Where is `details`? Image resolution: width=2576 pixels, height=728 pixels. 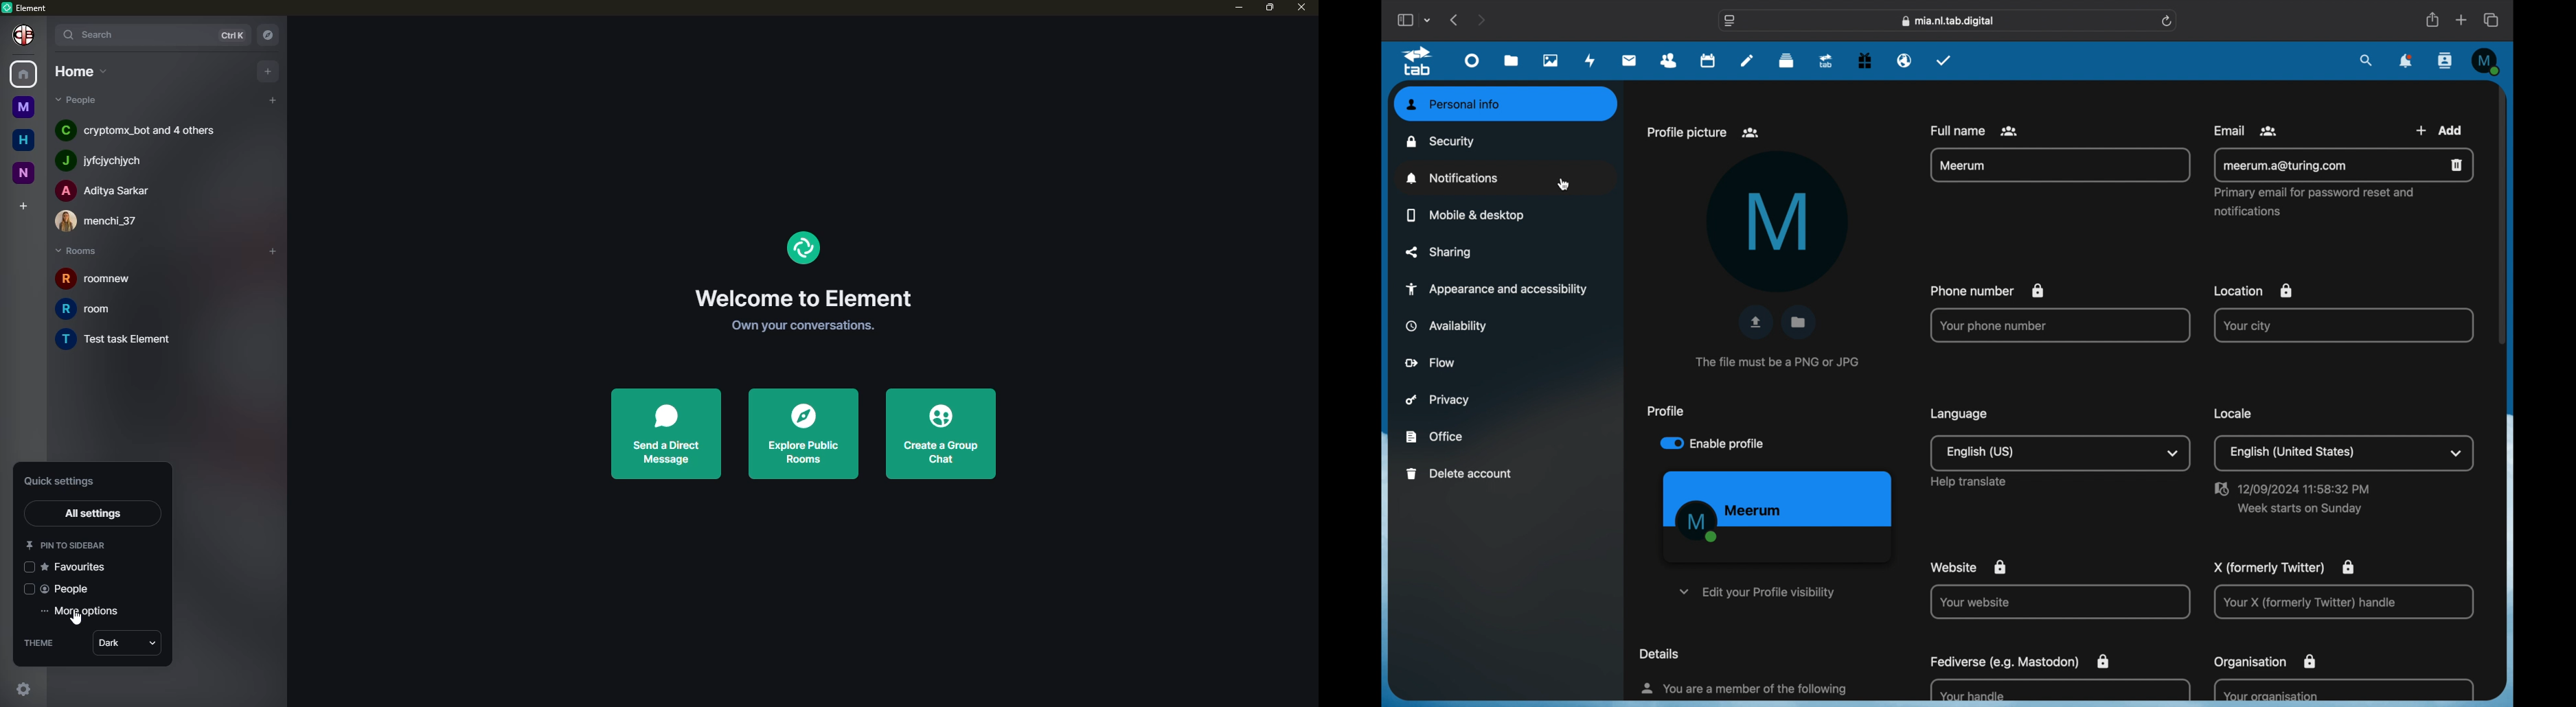 details is located at coordinates (1659, 653).